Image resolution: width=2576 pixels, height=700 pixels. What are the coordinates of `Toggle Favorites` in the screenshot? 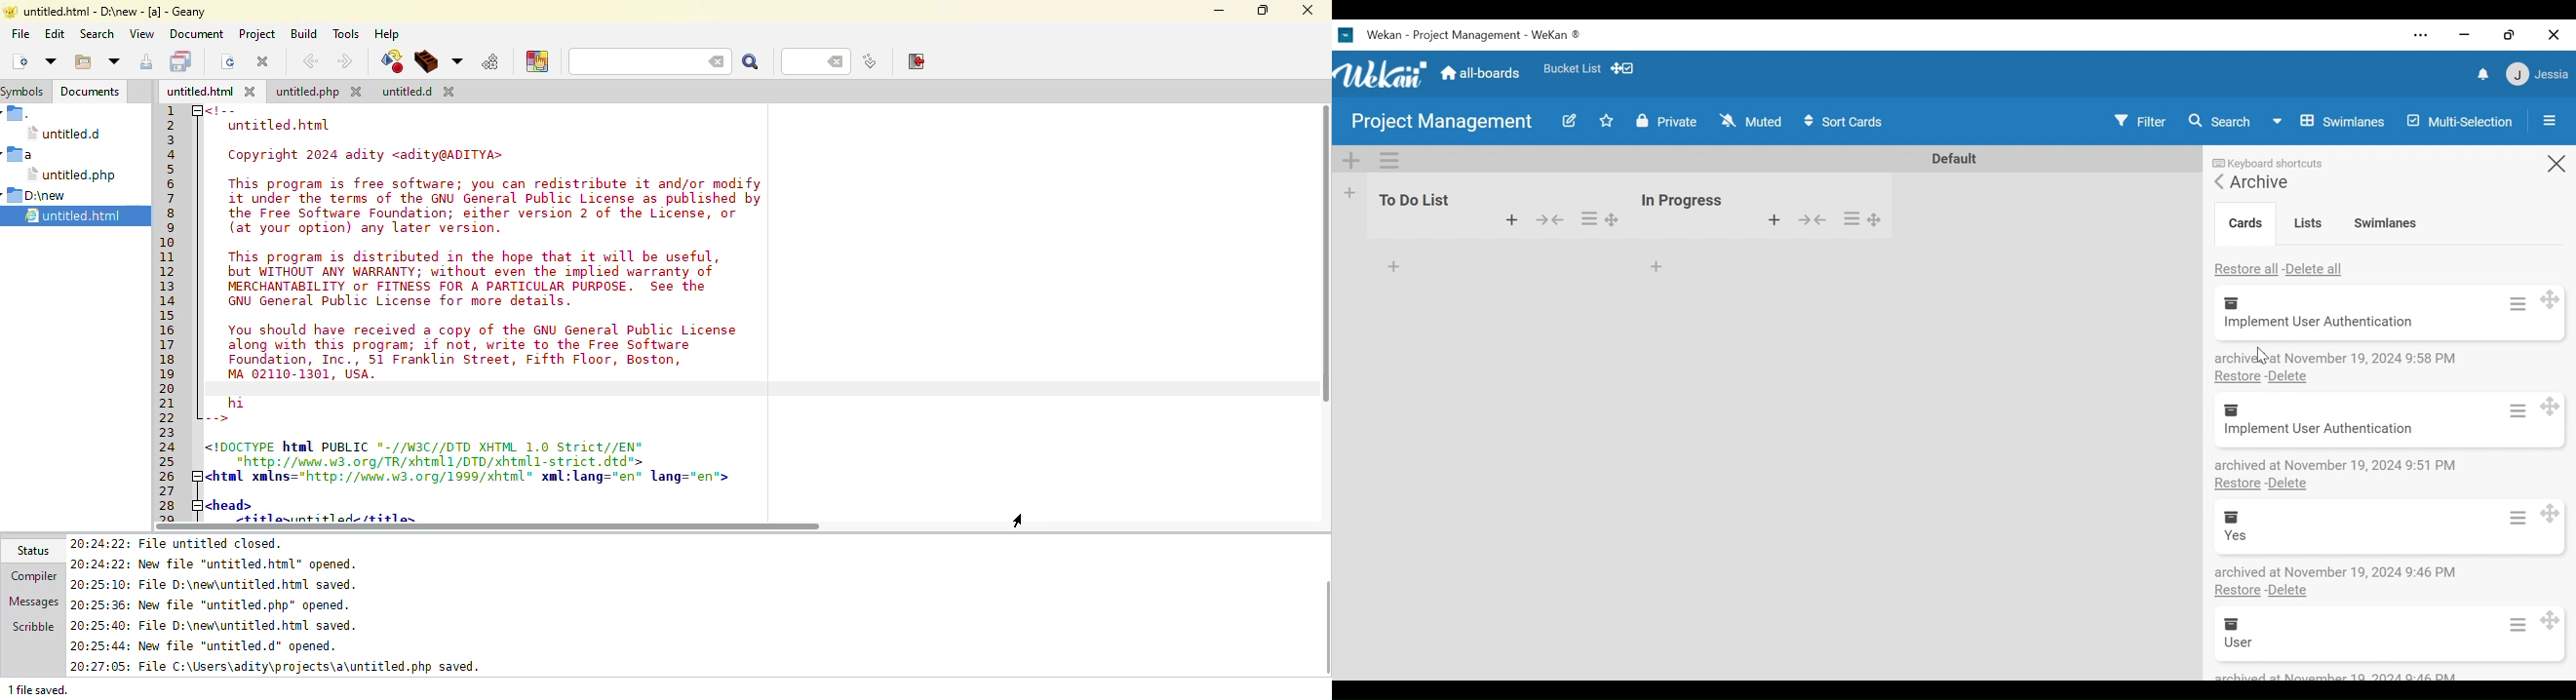 It's located at (1607, 121).